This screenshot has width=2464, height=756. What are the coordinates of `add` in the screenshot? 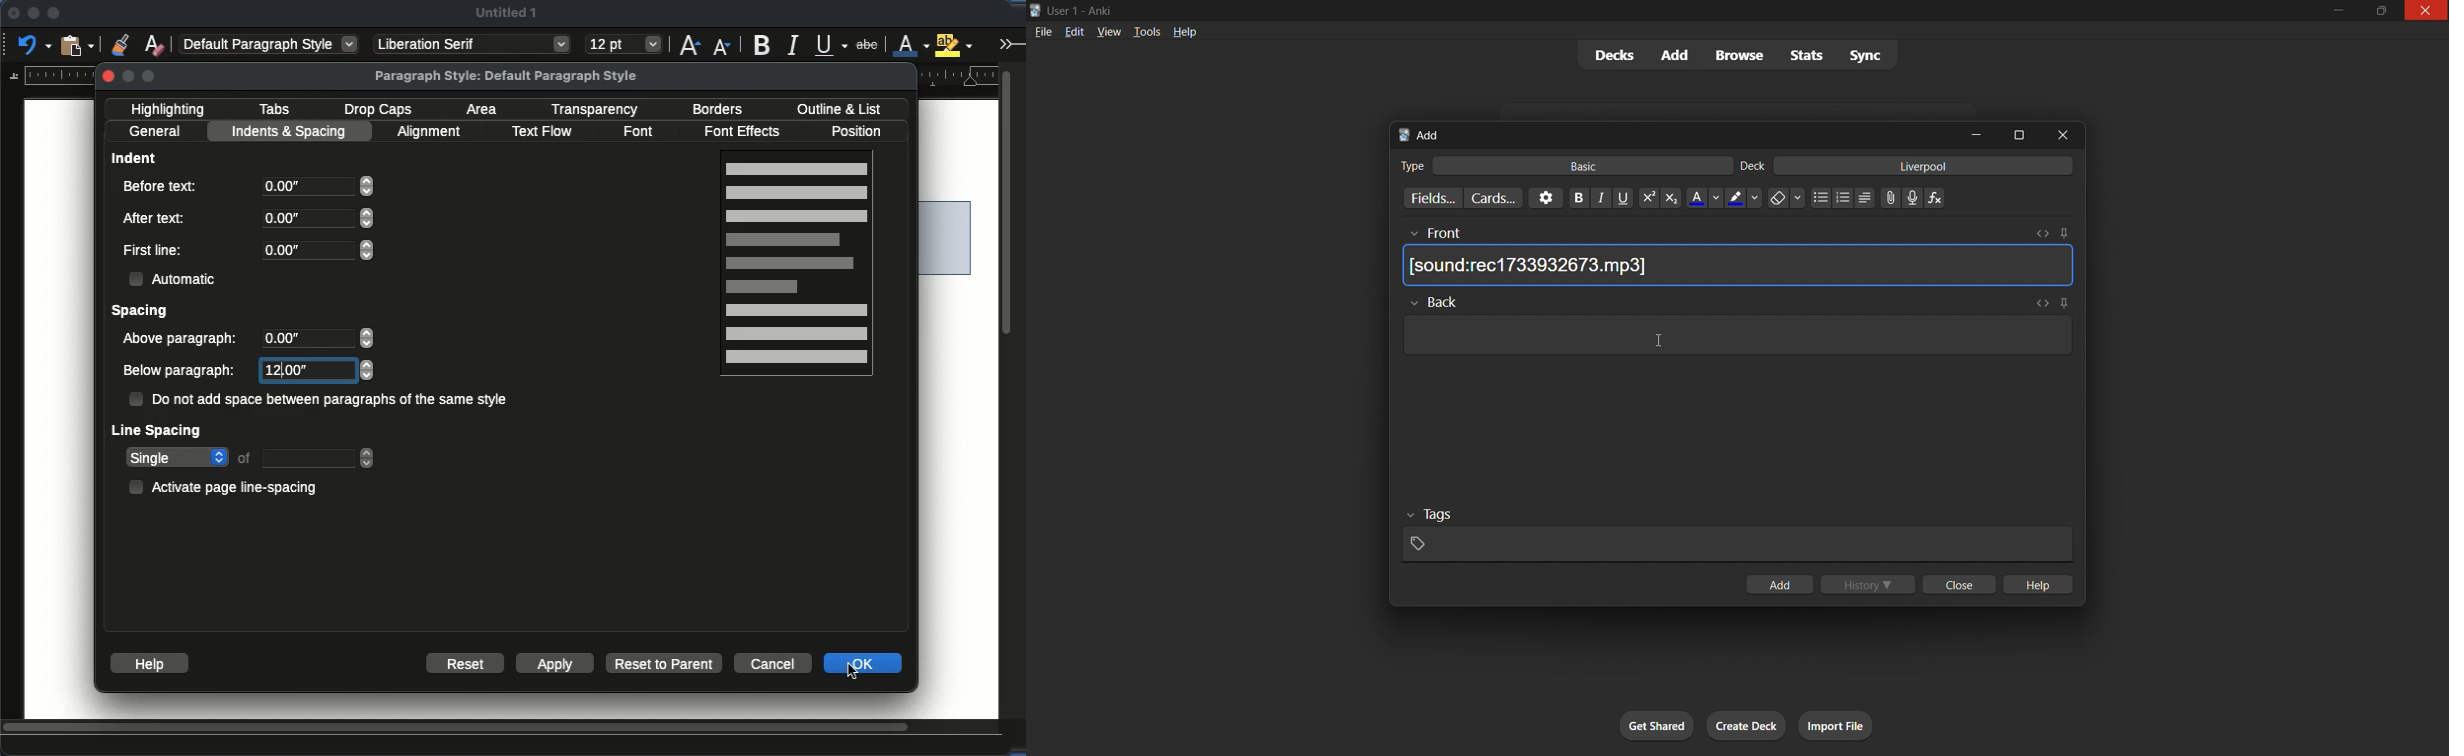 It's located at (1676, 53).